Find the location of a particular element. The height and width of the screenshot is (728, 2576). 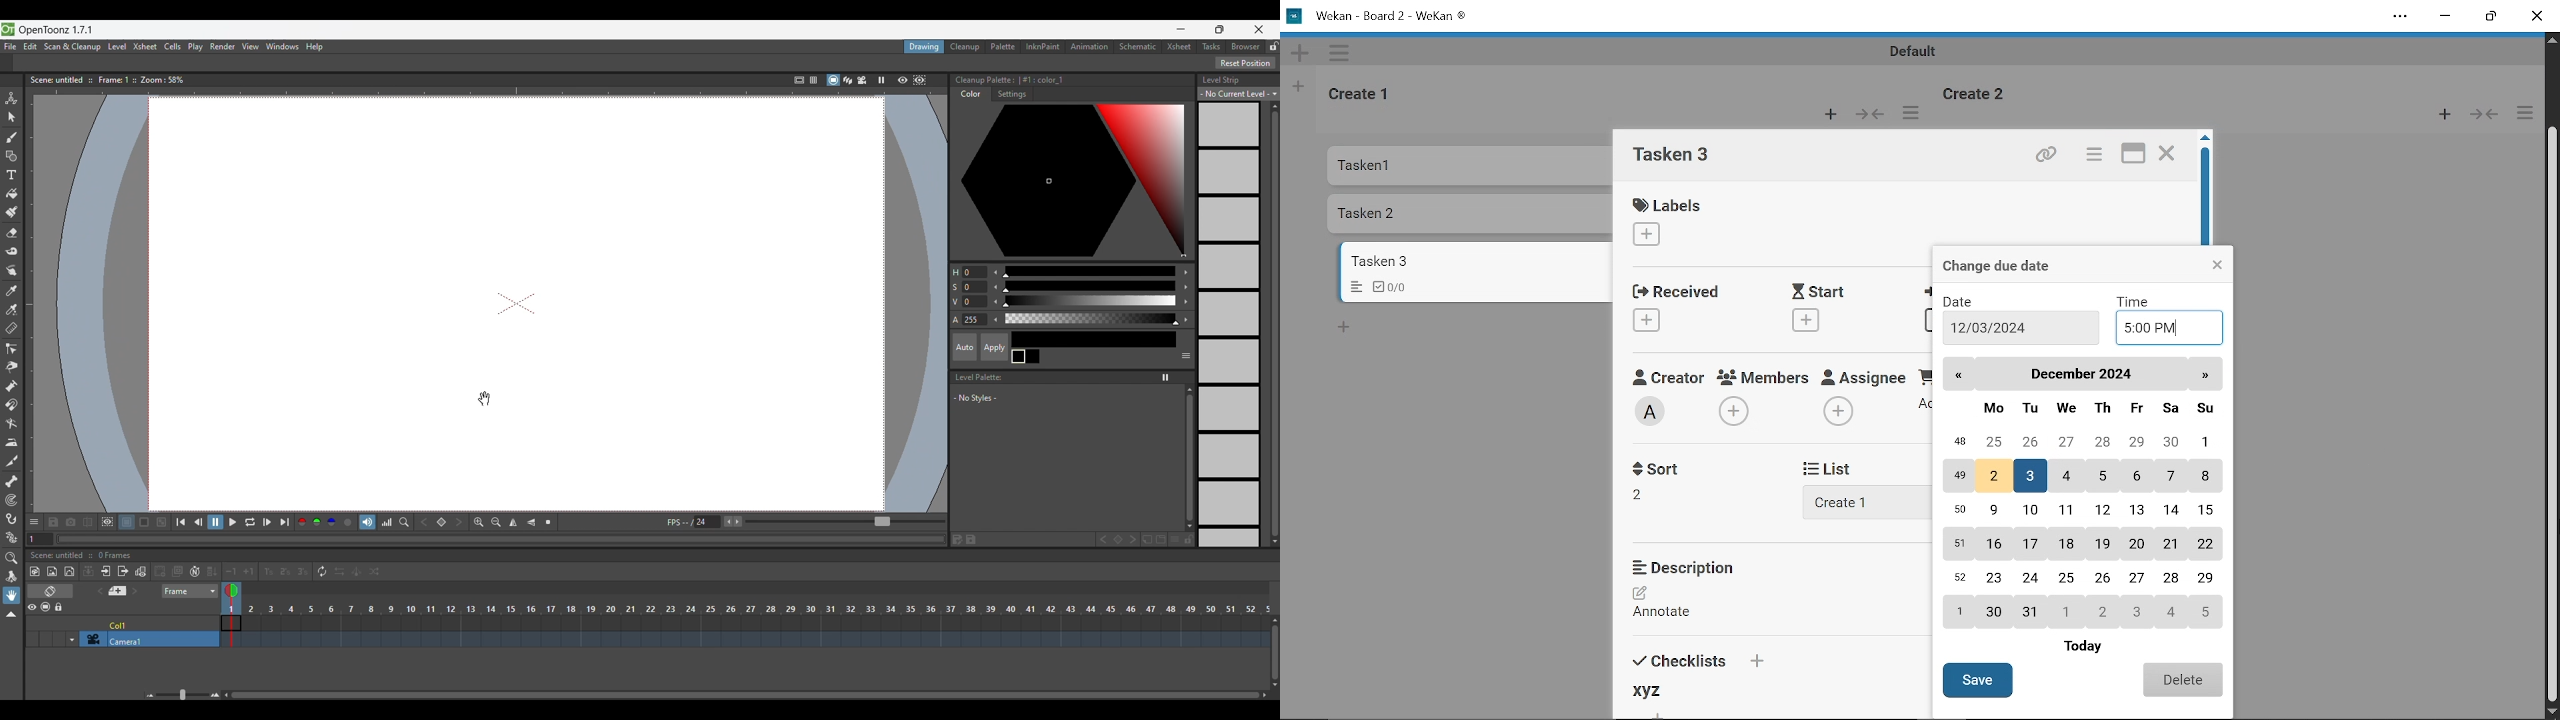

Today is located at coordinates (2084, 646).